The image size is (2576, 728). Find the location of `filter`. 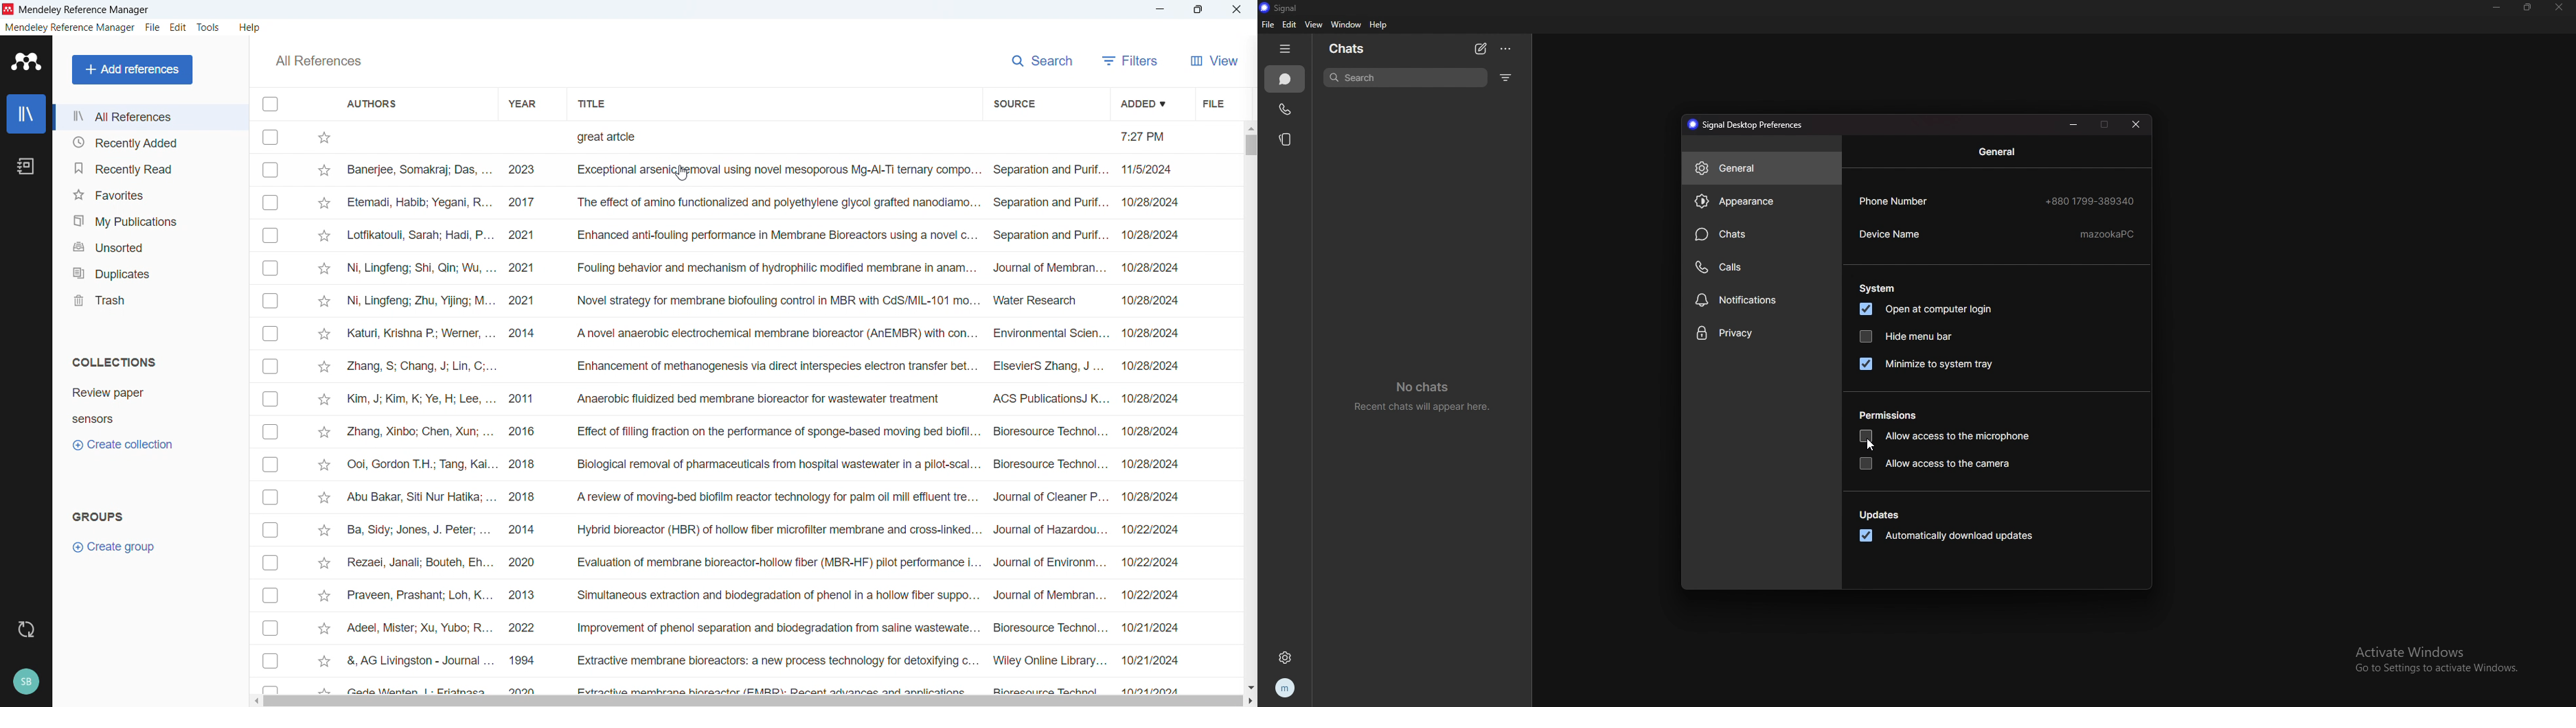

filter is located at coordinates (1507, 78).